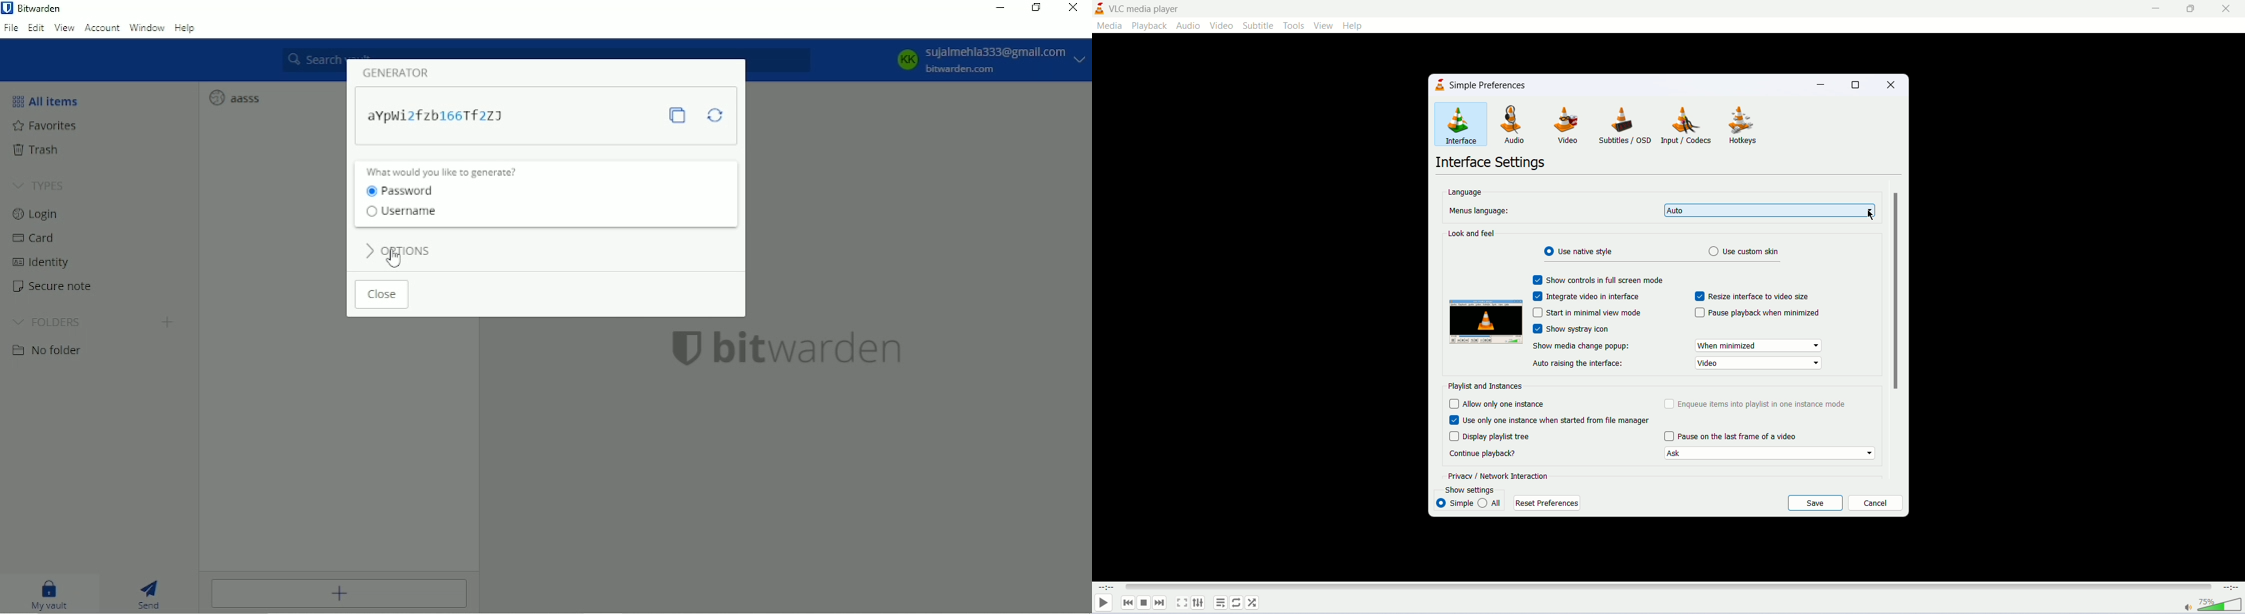 The height and width of the screenshot is (616, 2268). Describe the element at coordinates (1296, 25) in the screenshot. I see `tools` at that location.